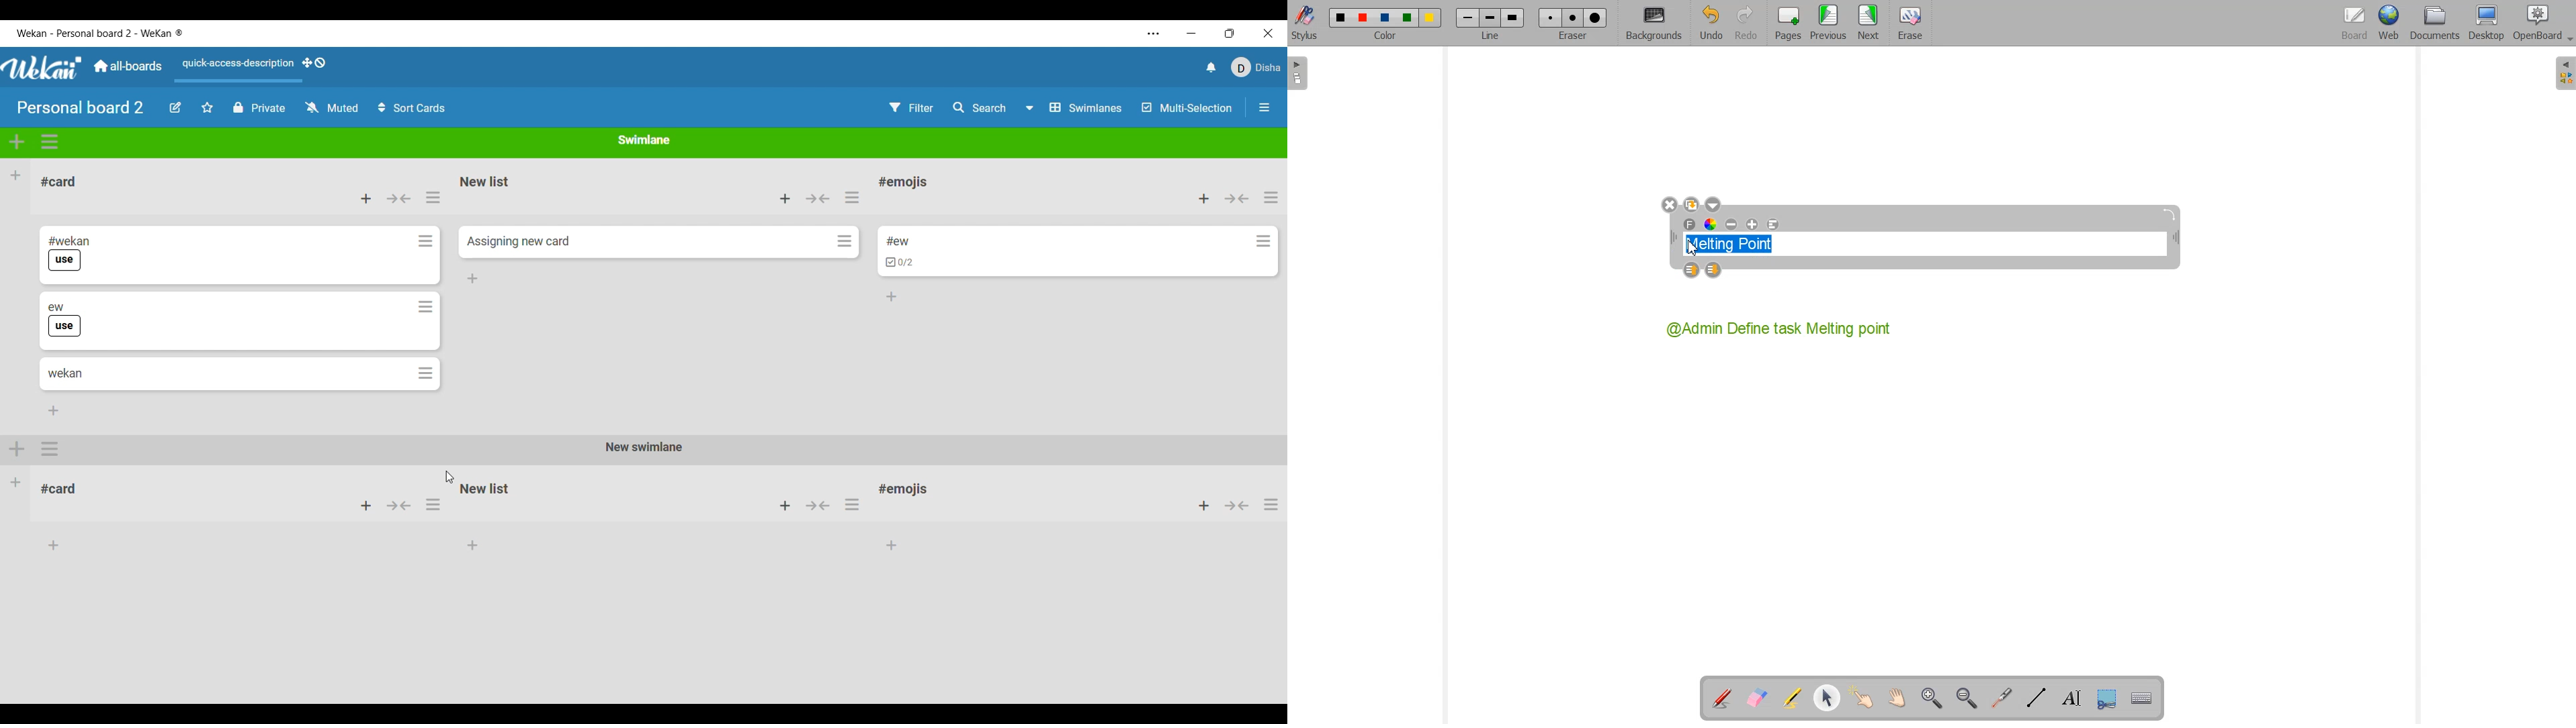 Image resolution: width=2576 pixels, height=728 pixels. What do you see at coordinates (1772, 225) in the screenshot?
I see `Text Alignment` at bounding box center [1772, 225].